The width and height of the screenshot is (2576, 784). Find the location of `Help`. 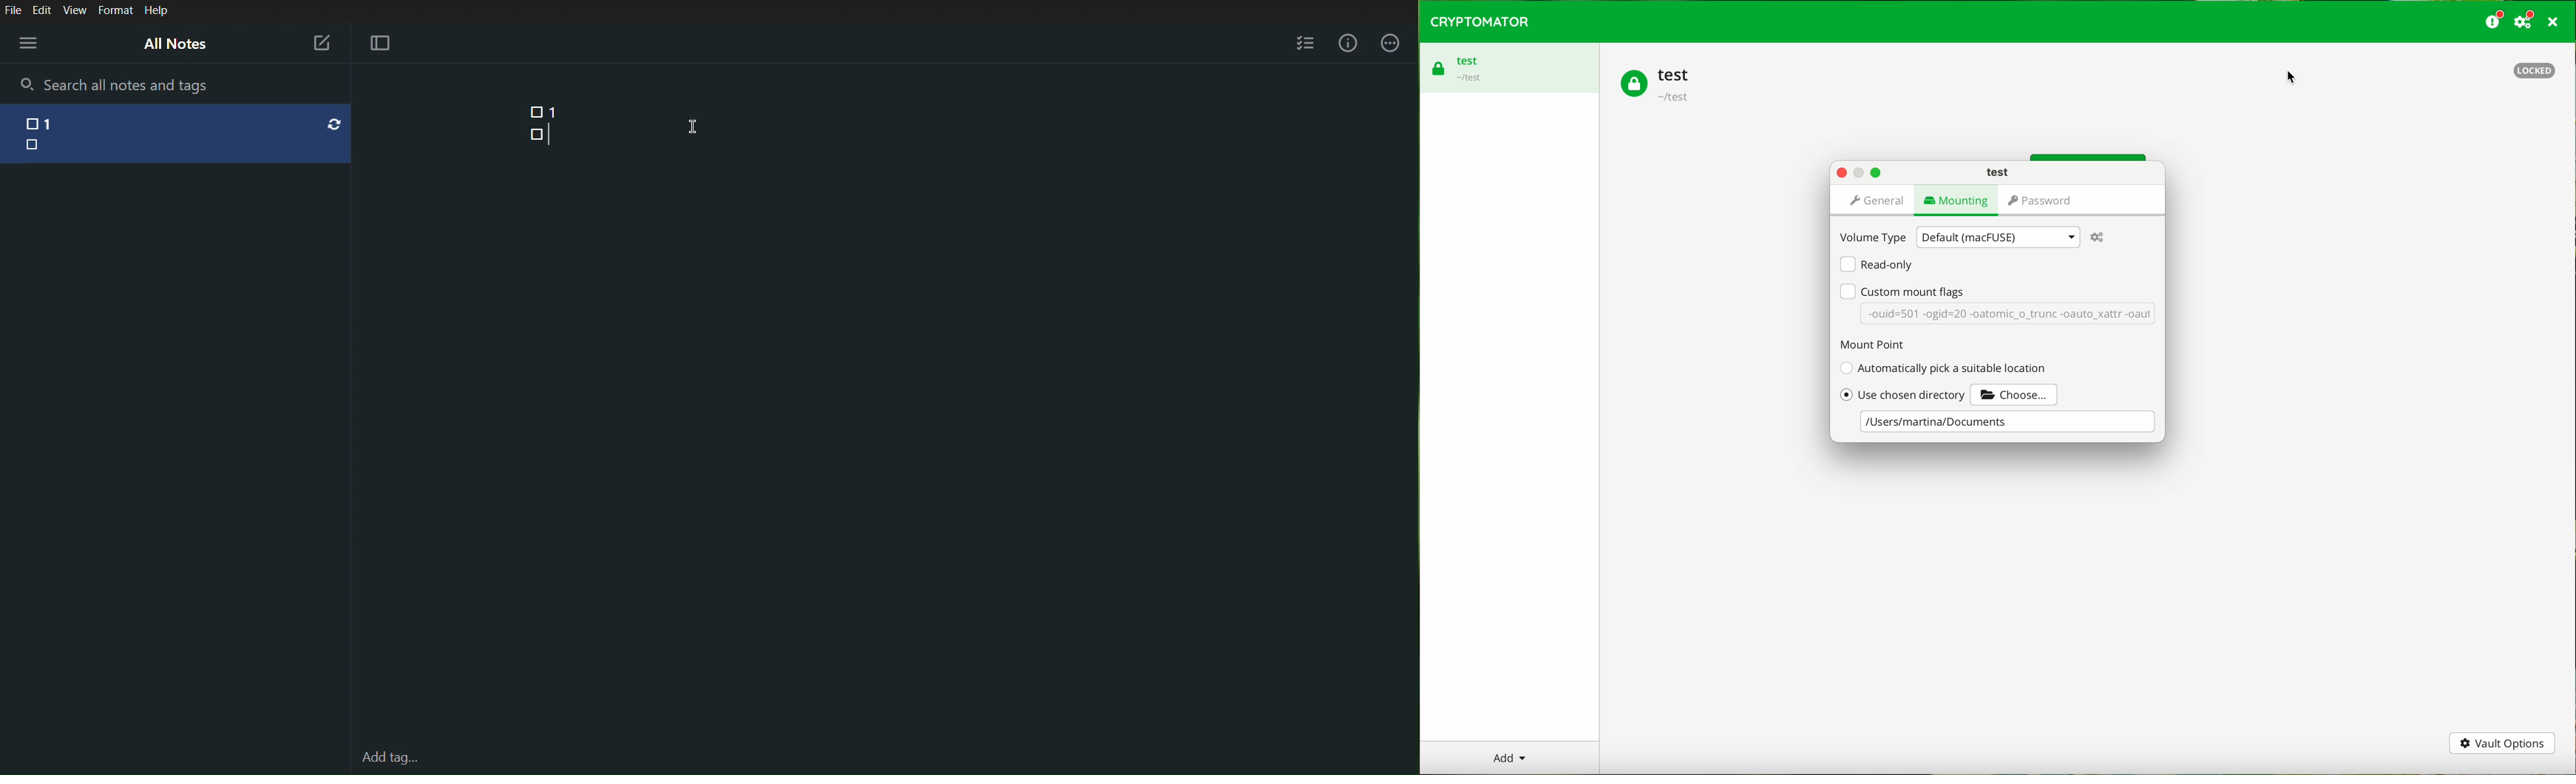

Help is located at coordinates (157, 11).